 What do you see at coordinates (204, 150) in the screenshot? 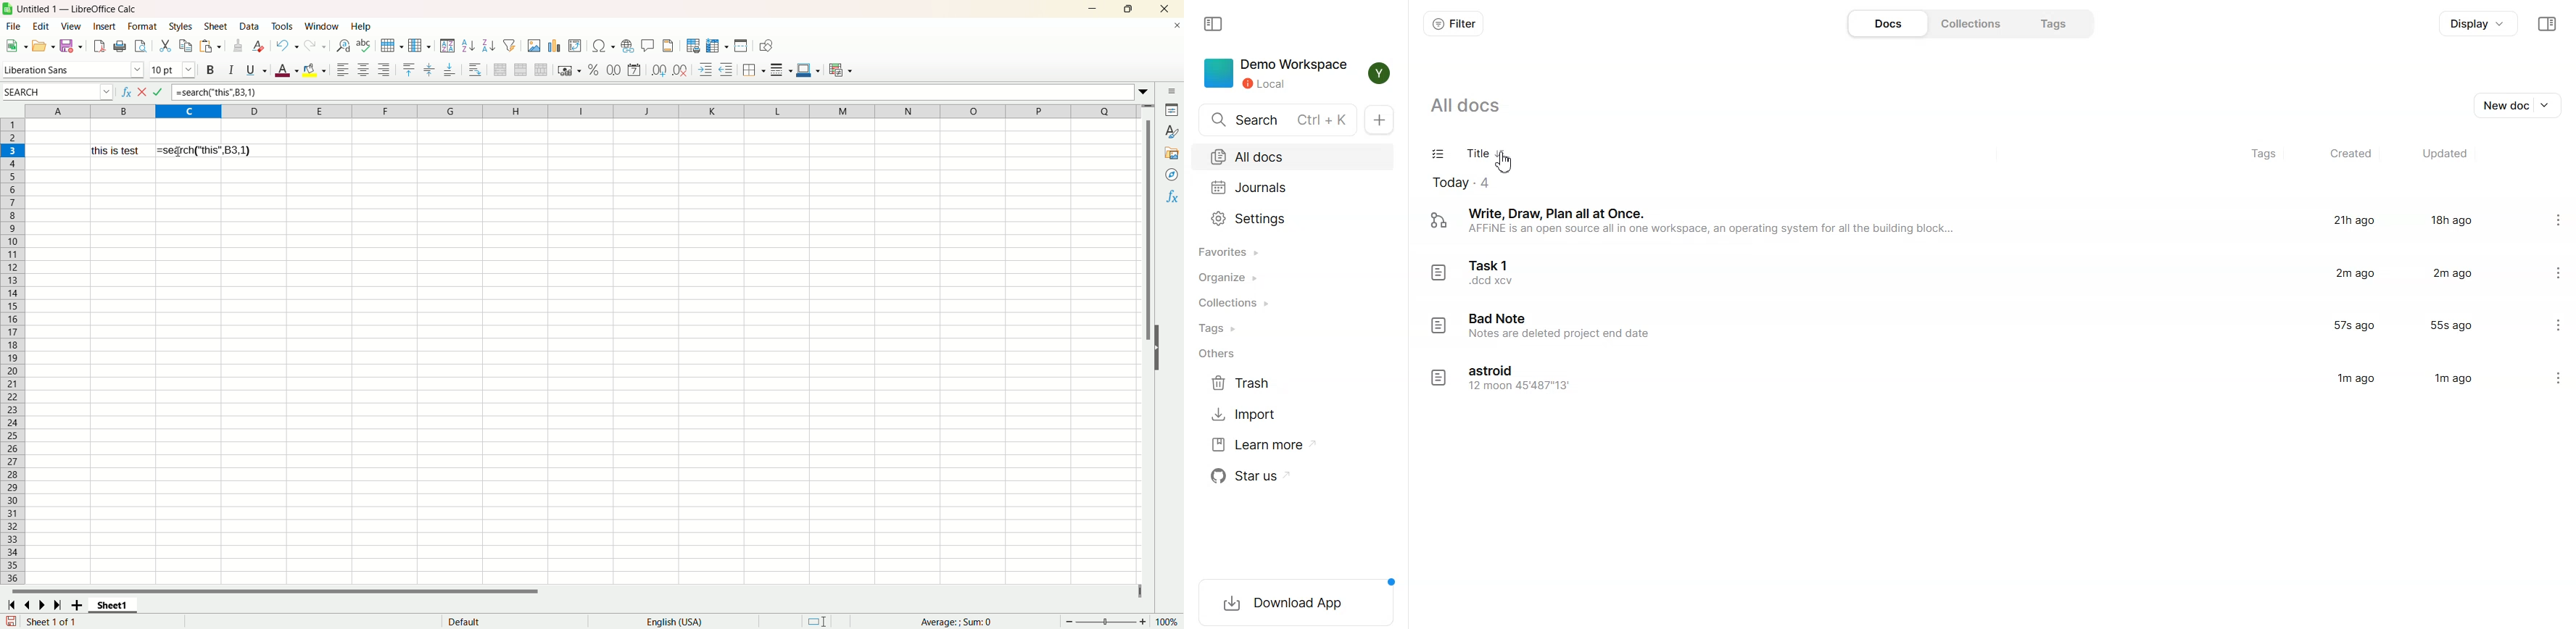
I see `formula input` at bounding box center [204, 150].